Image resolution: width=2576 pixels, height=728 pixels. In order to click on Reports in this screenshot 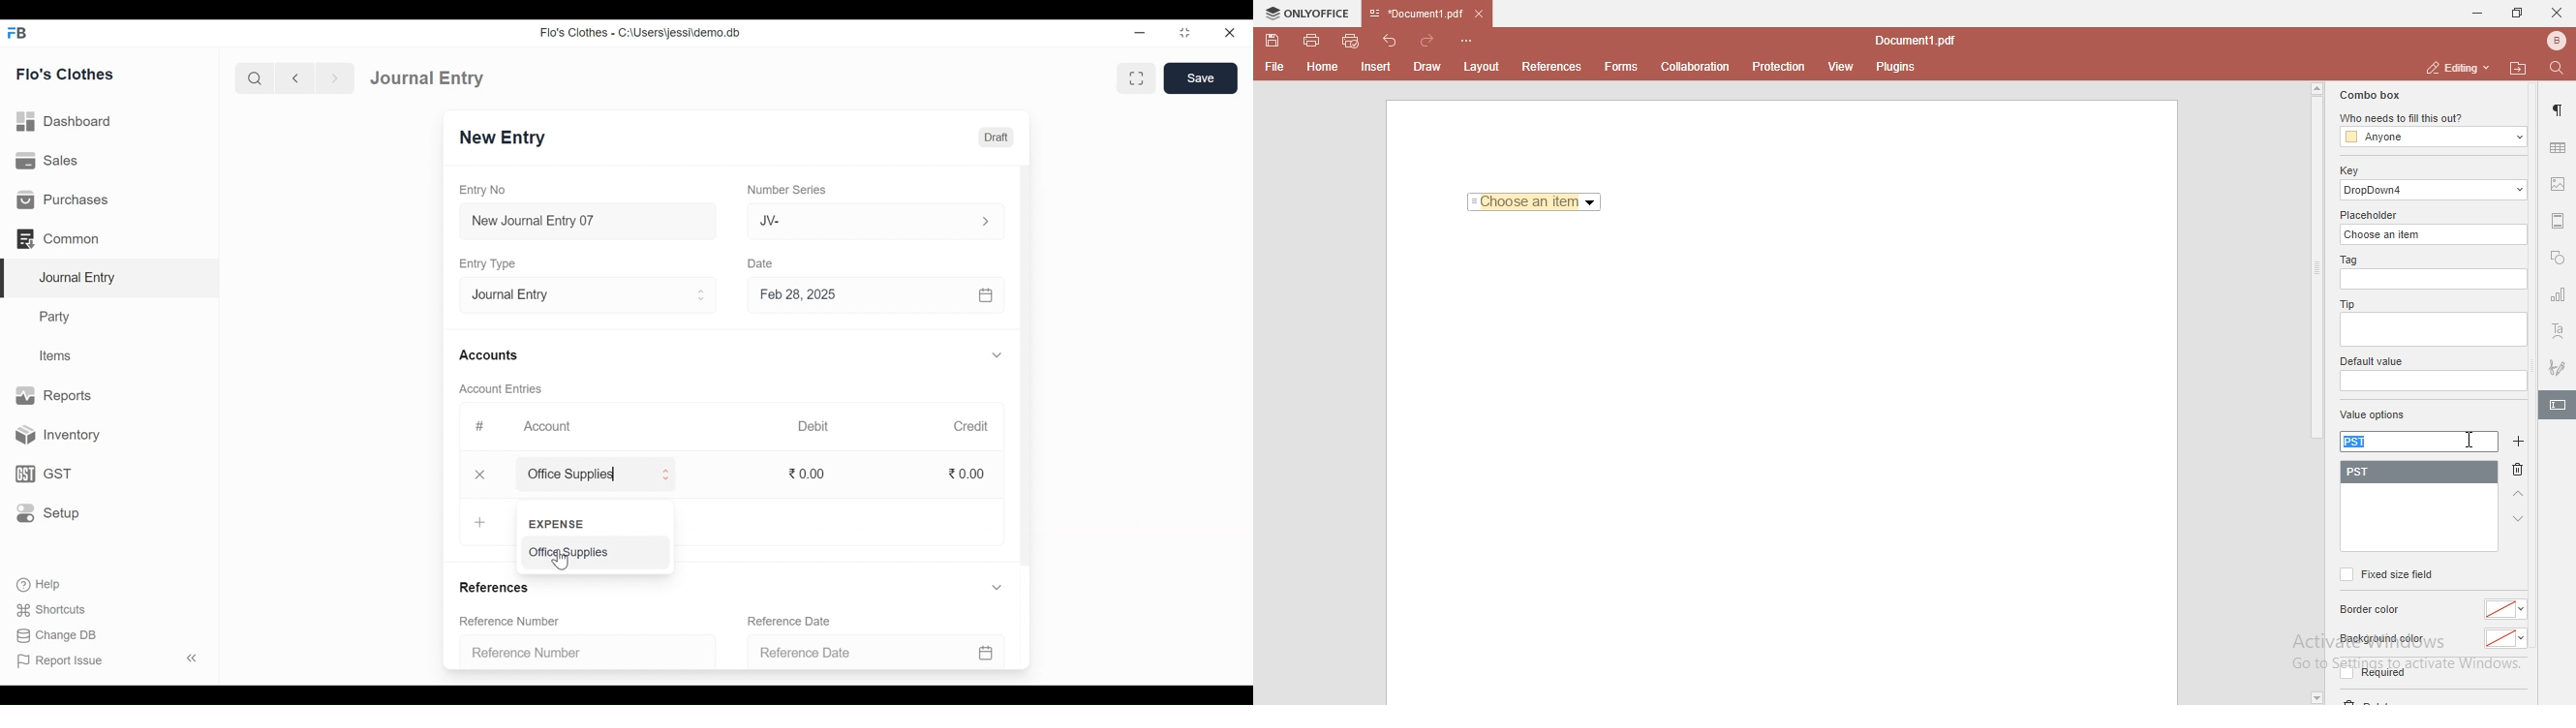, I will do `click(55, 394)`.